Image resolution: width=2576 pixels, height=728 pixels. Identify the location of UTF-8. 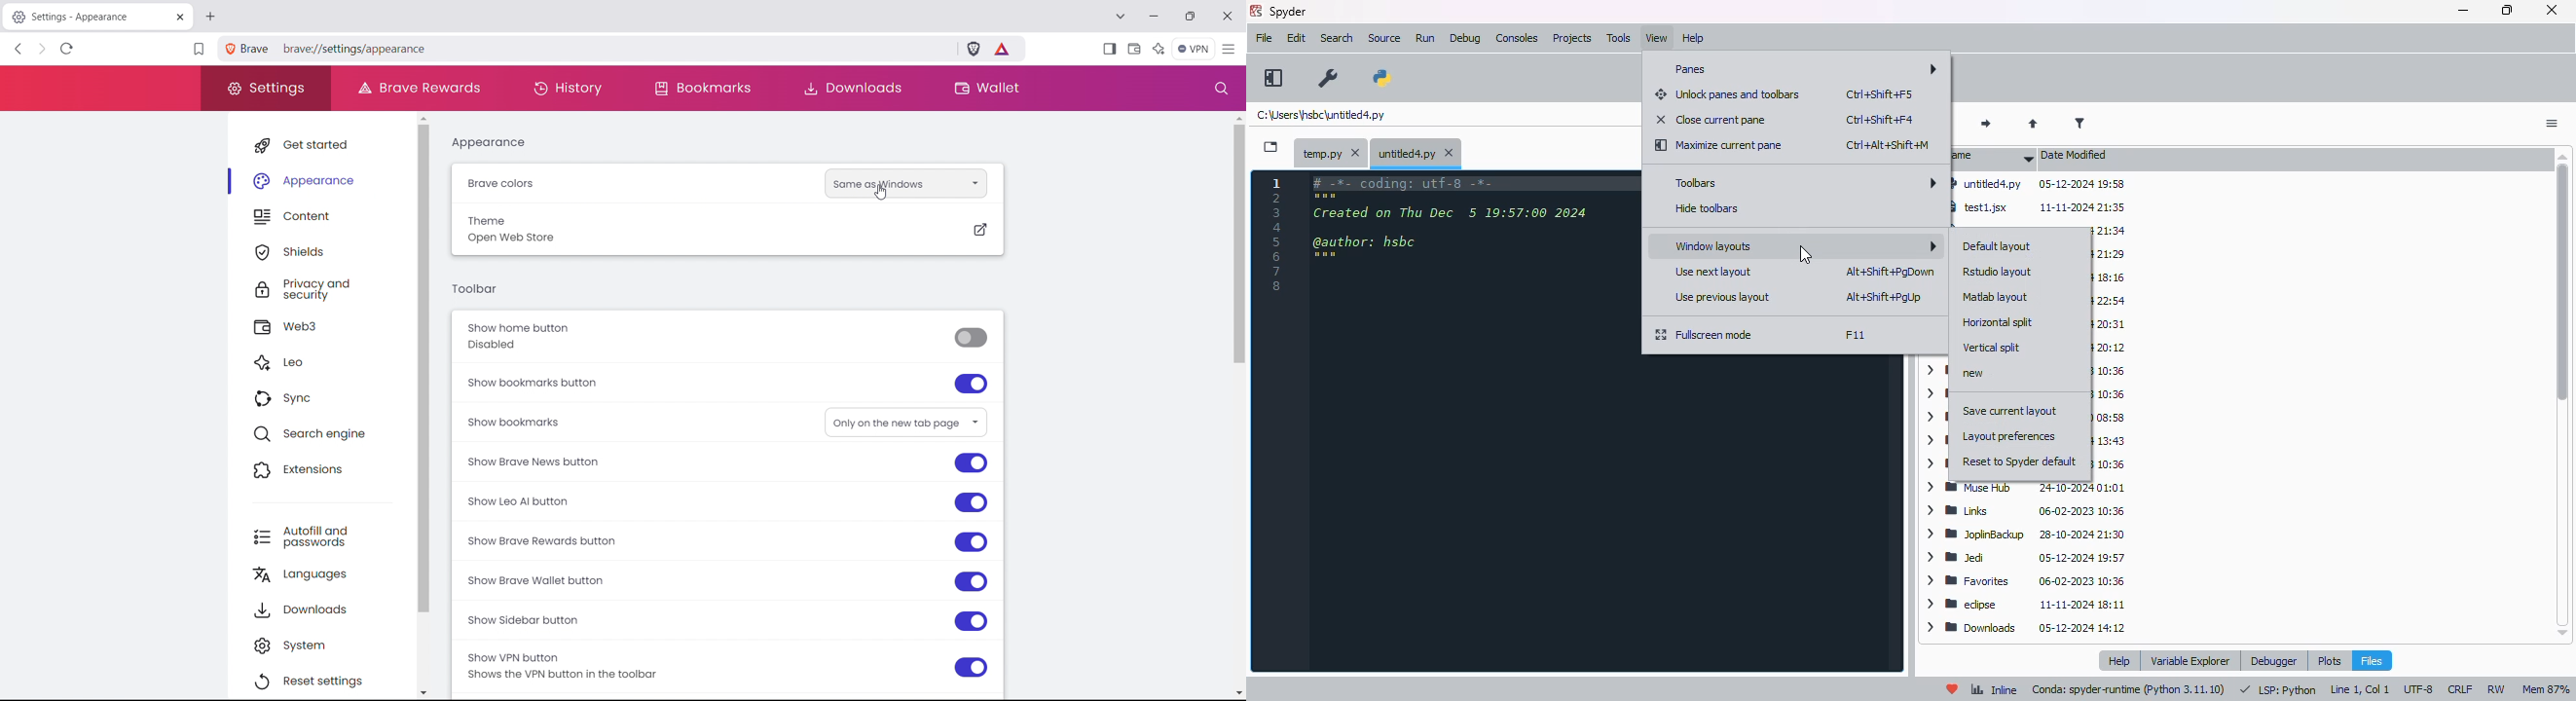
(2420, 689).